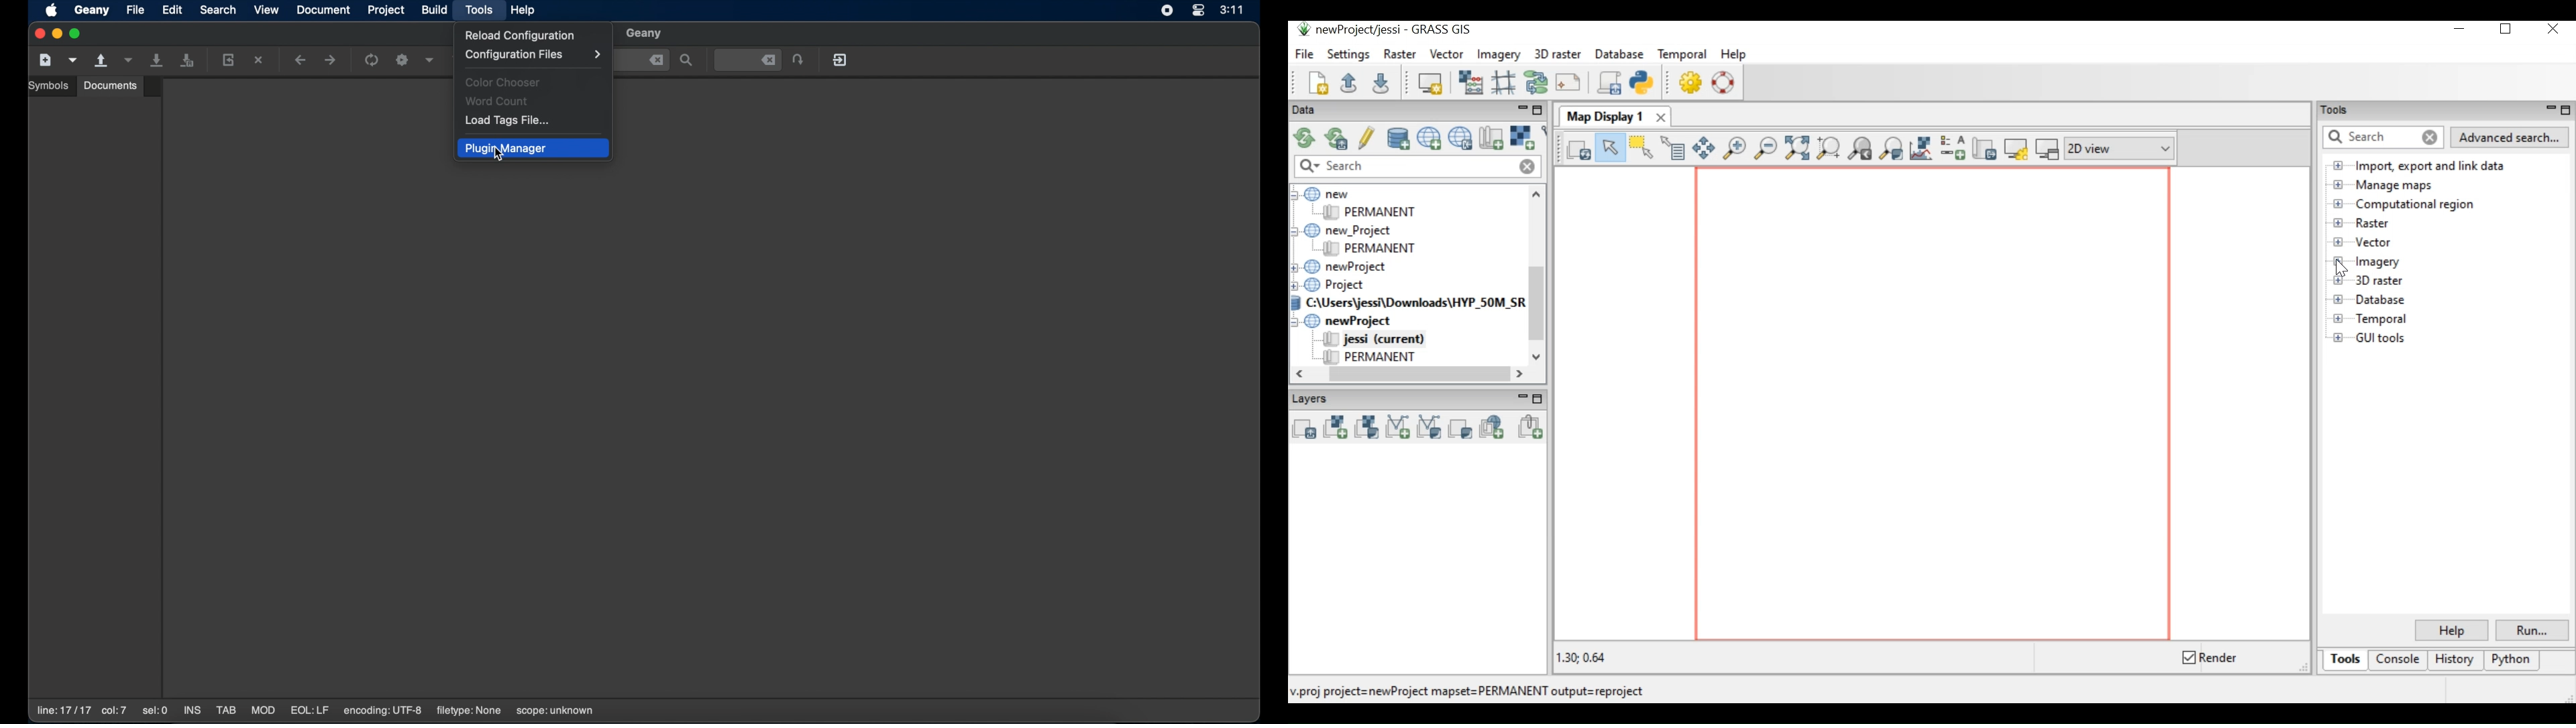  Describe the element at coordinates (657, 60) in the screenshot. I see `close` at that location.